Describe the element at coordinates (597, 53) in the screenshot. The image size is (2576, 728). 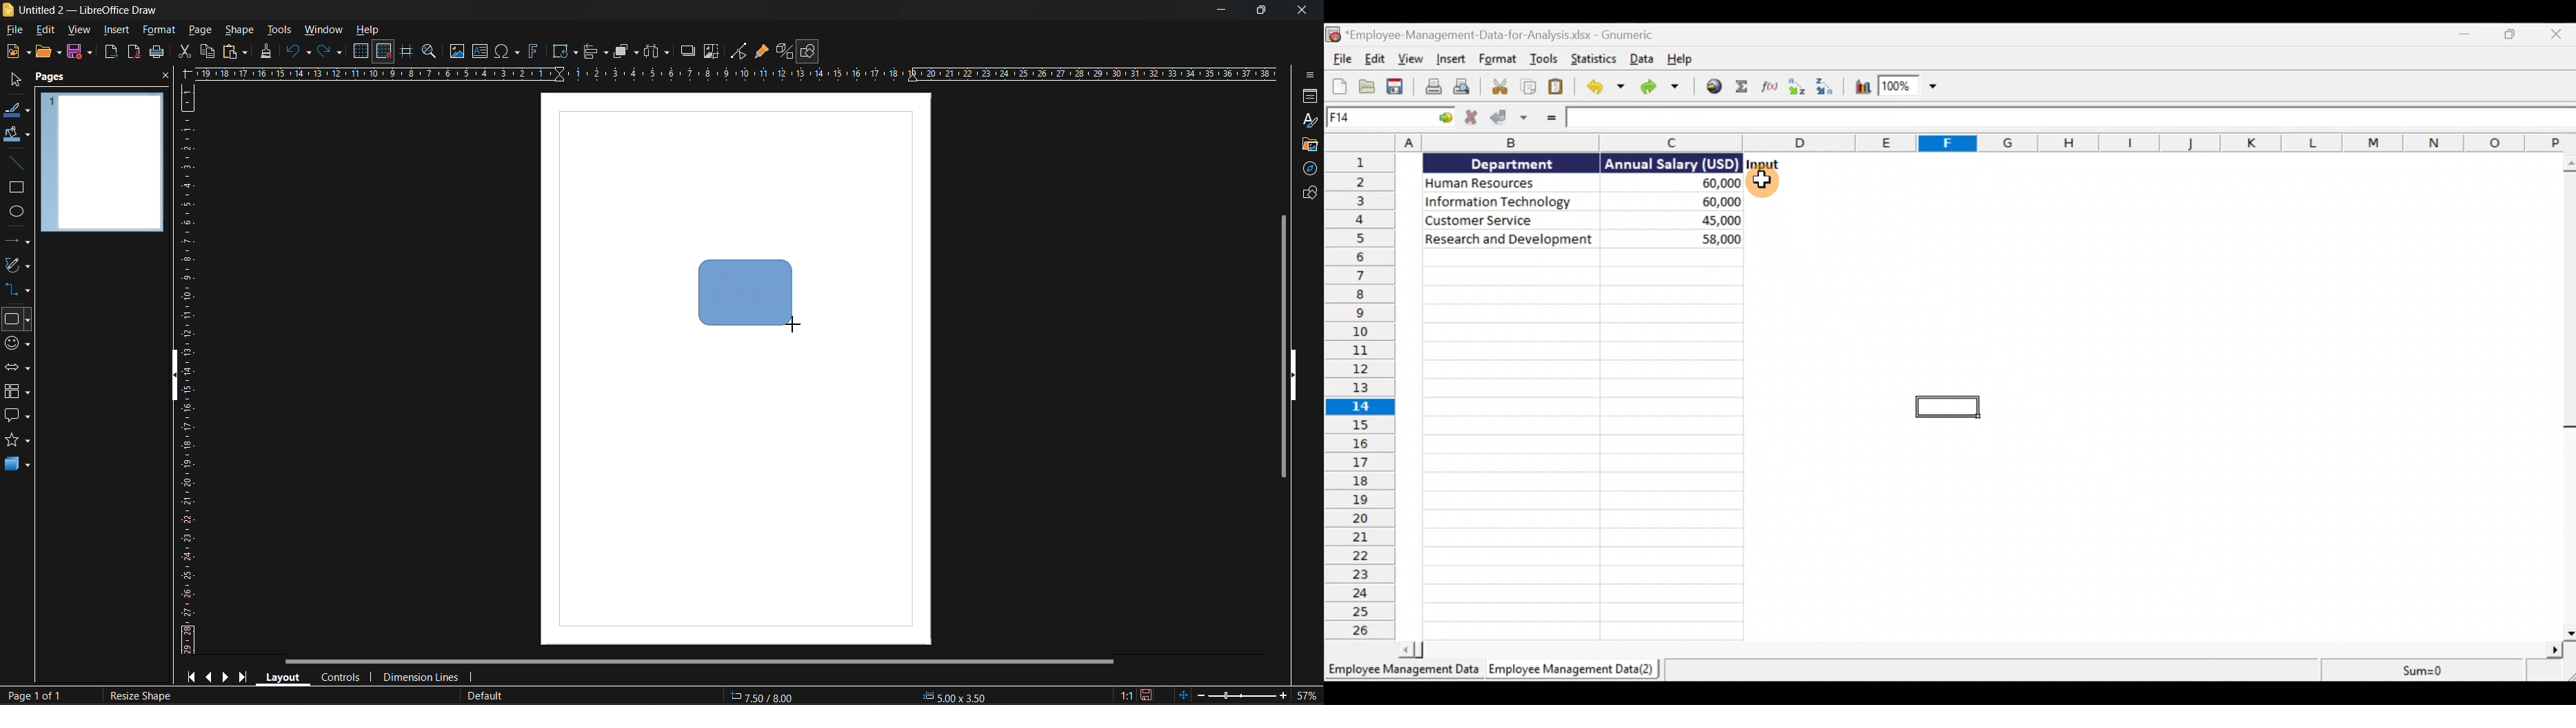
I see `align objects` at that location.